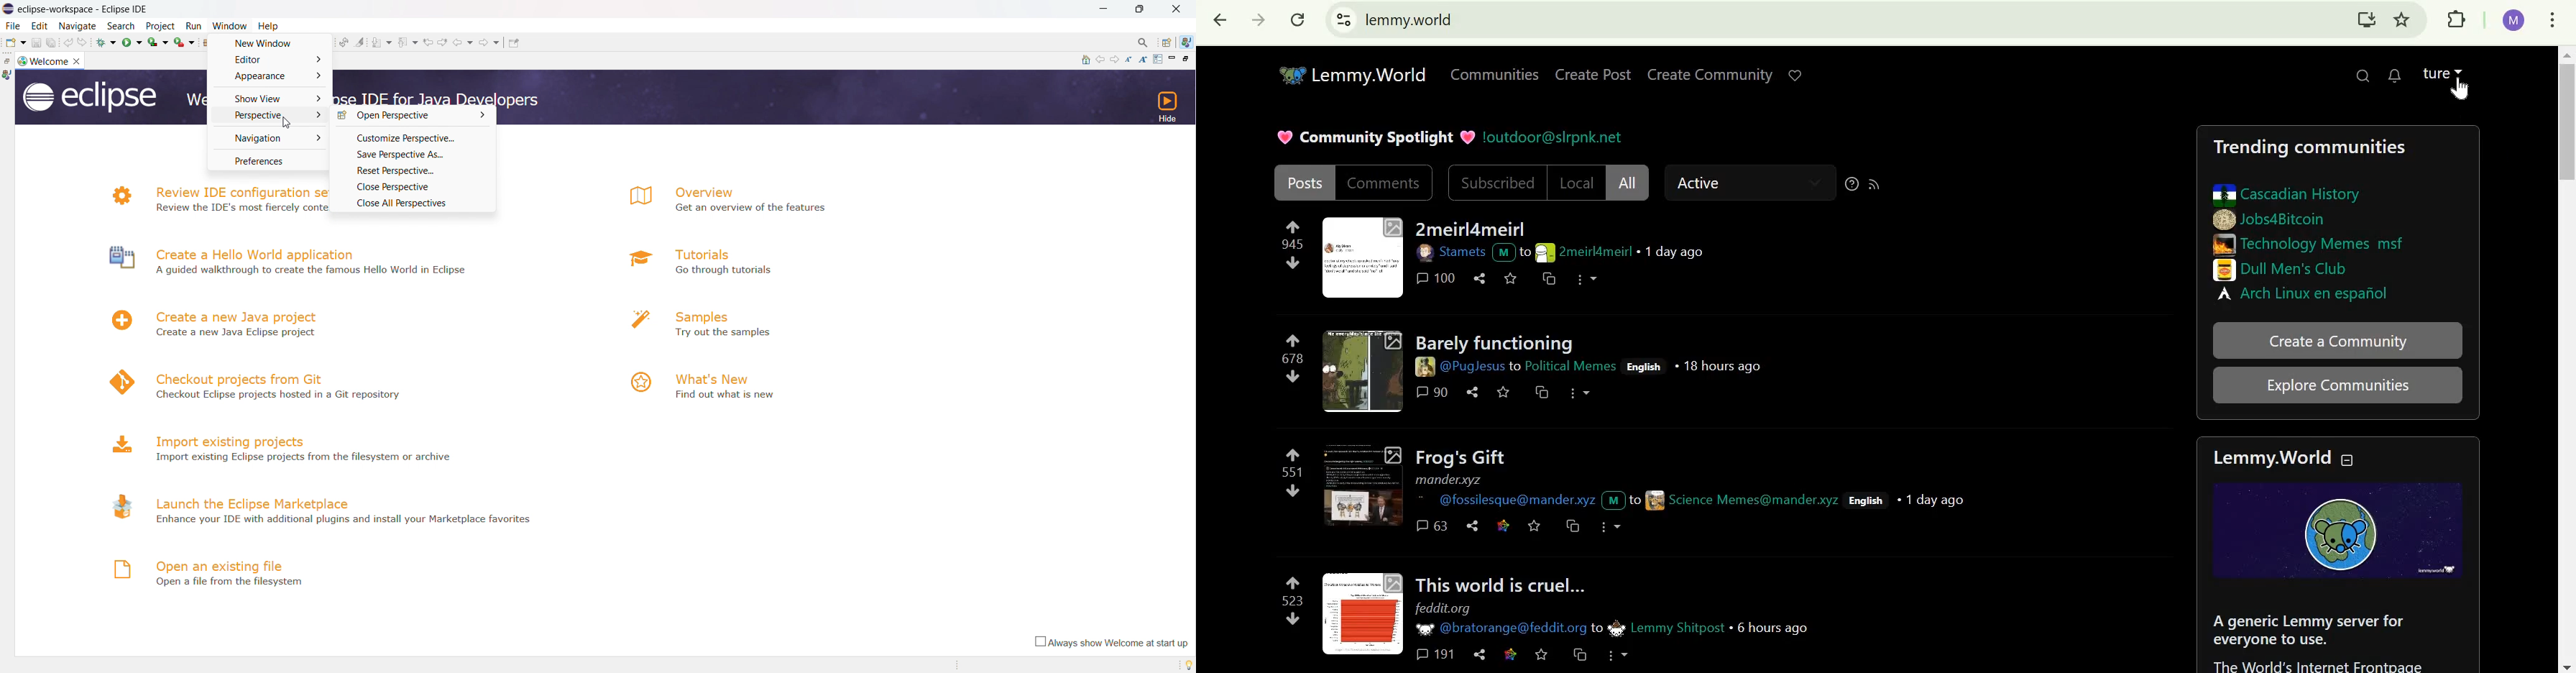 The height and width of the screenshot is (700, 2576). I want to click on N Review the IDE's most fiercely contested preferences, so click(239, 210).